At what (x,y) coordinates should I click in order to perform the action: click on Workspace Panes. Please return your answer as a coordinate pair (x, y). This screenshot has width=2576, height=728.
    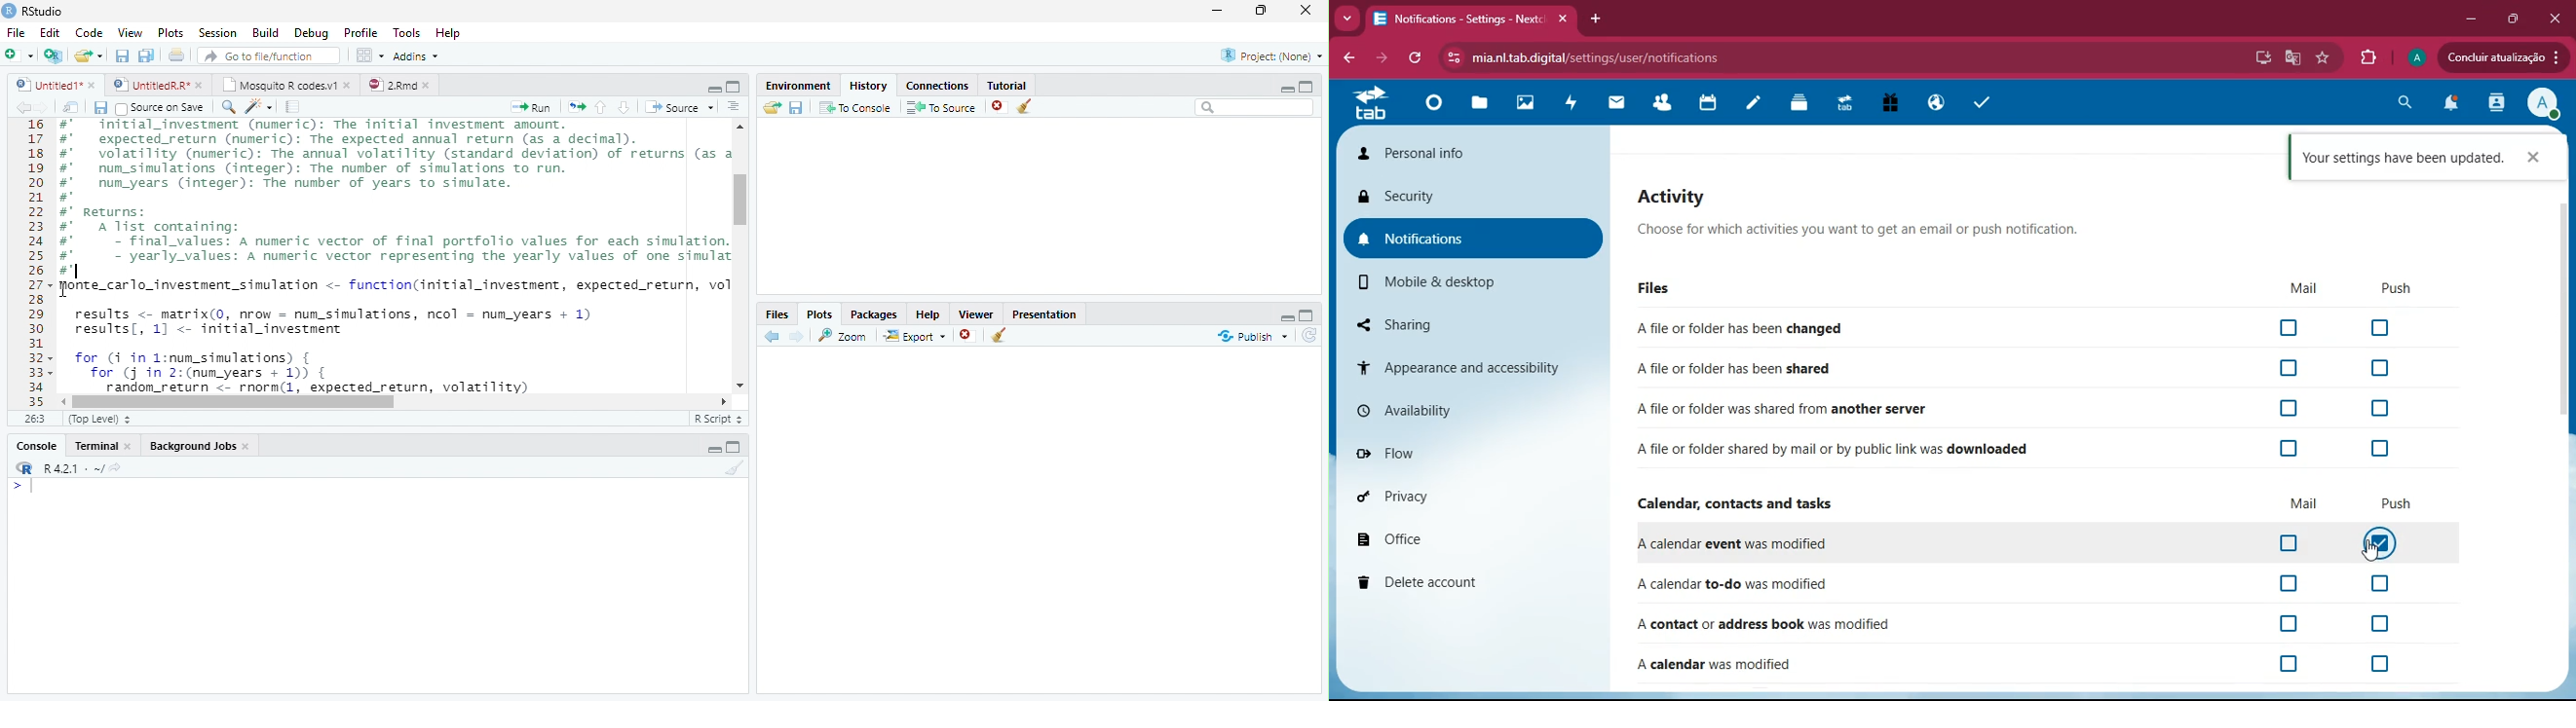
    Looking at the image, I should click on (369, 55).